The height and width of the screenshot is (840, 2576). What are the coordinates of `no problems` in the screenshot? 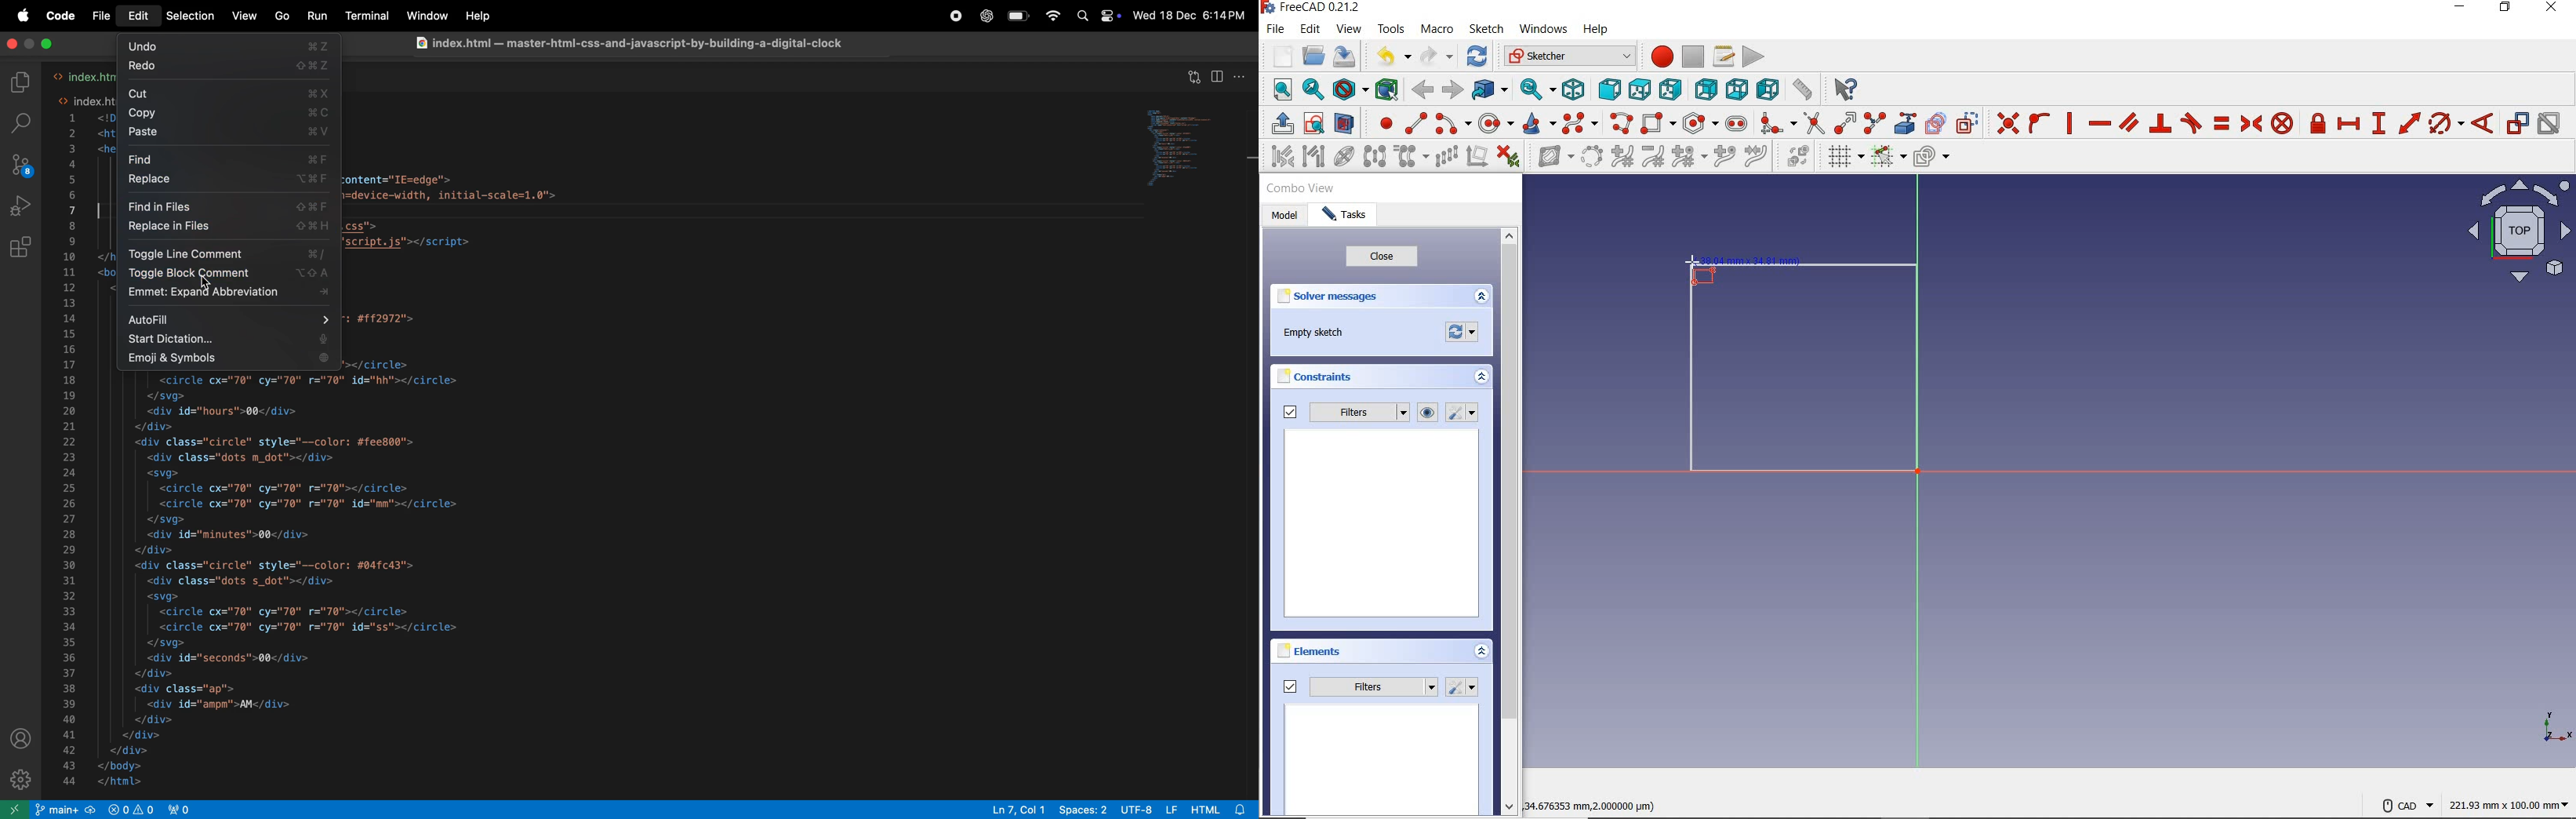 It's located at (129, 808).